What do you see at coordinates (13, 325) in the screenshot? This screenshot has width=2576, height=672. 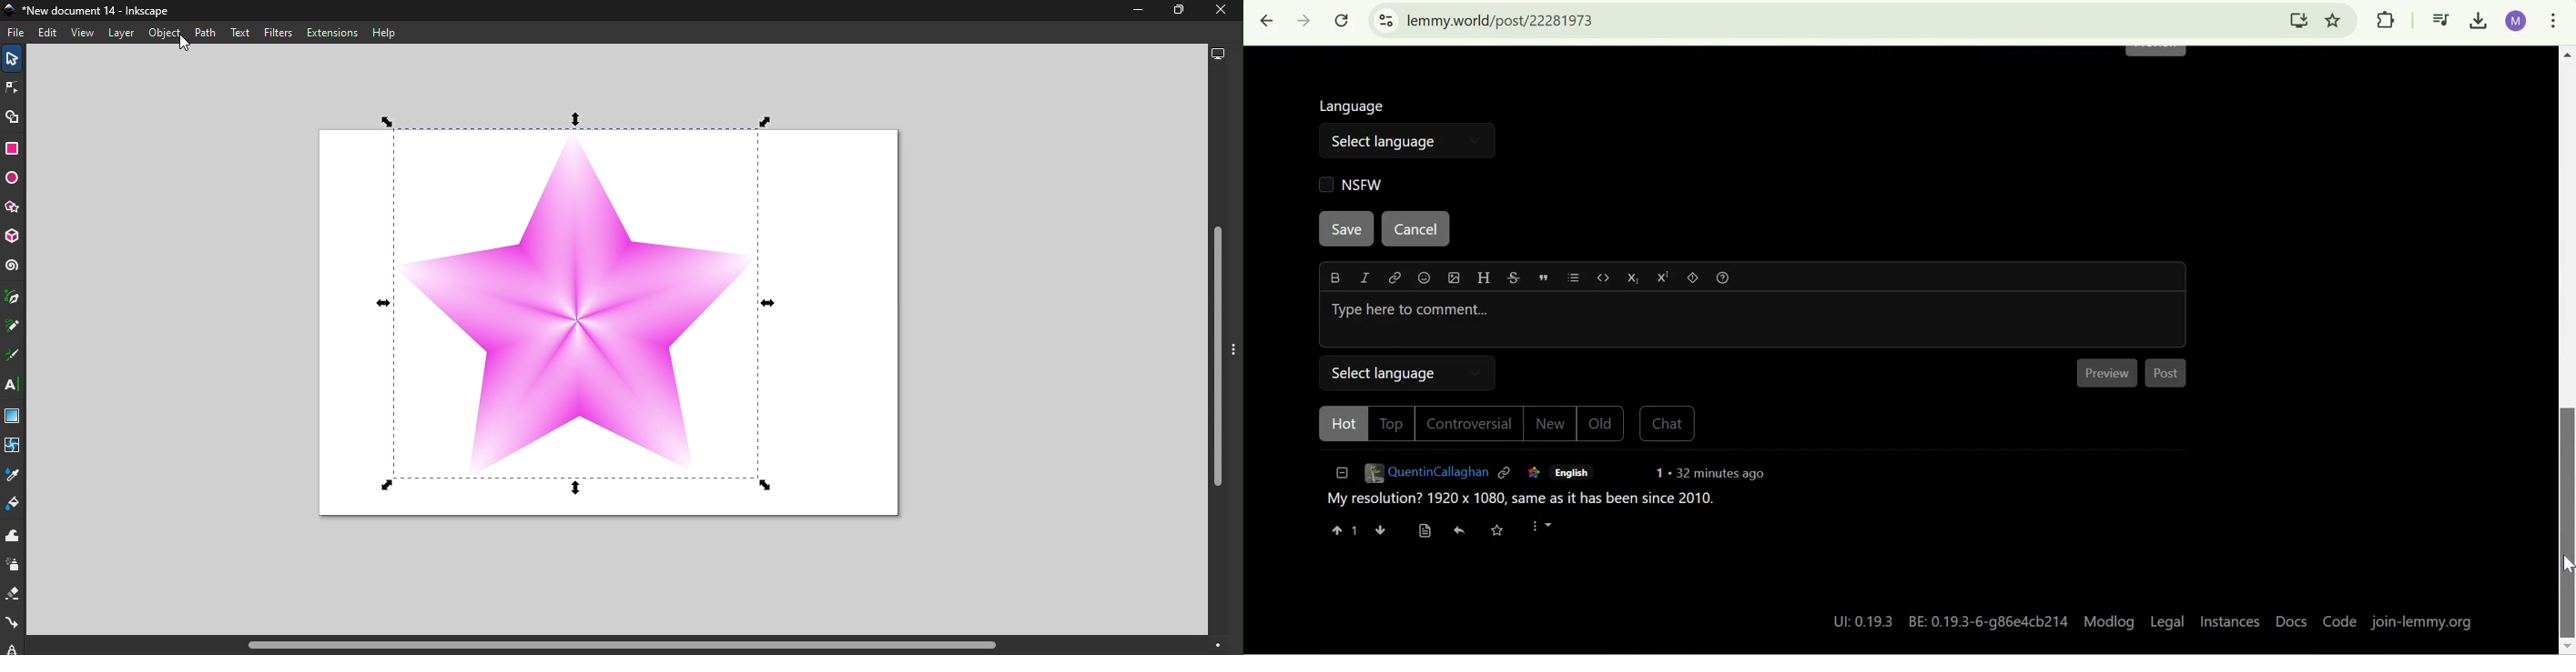 I see `Pencil tool` at bounding box center [13, 325].